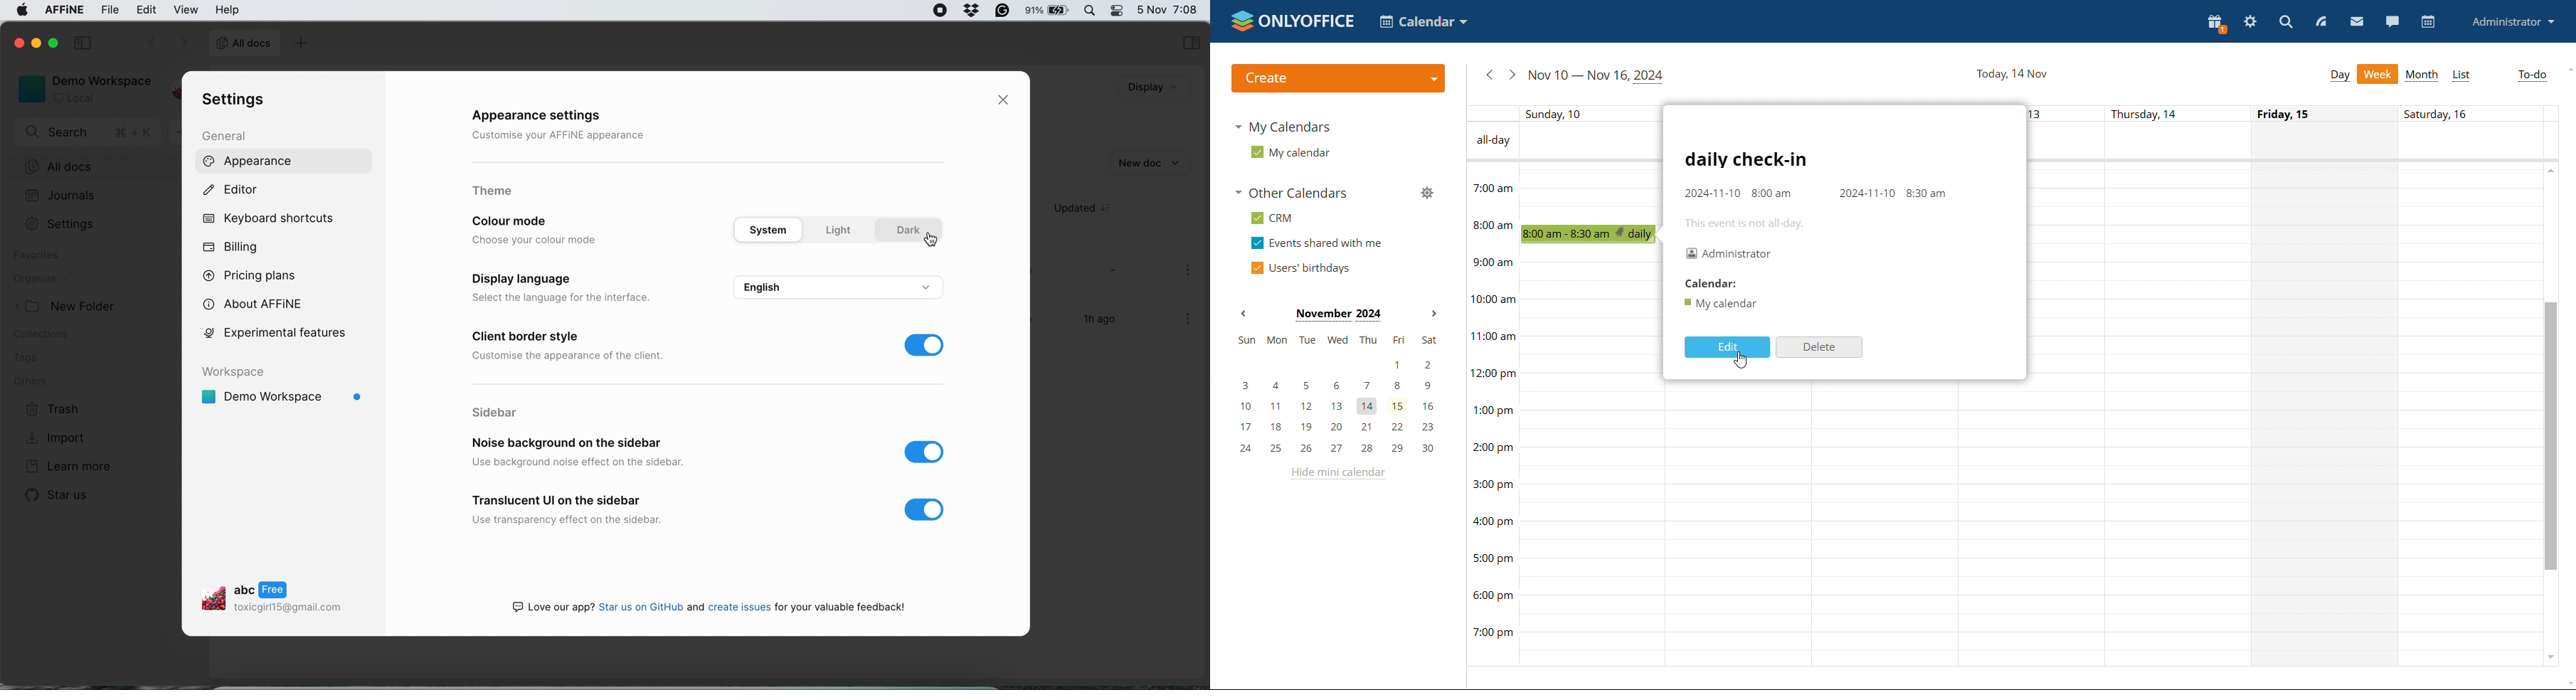 The width and height of the screenshot is (2576, 700). What do you see at coordinates (55, 498) in the screenshot?
I see `star us` at bounding box center [55, 498].